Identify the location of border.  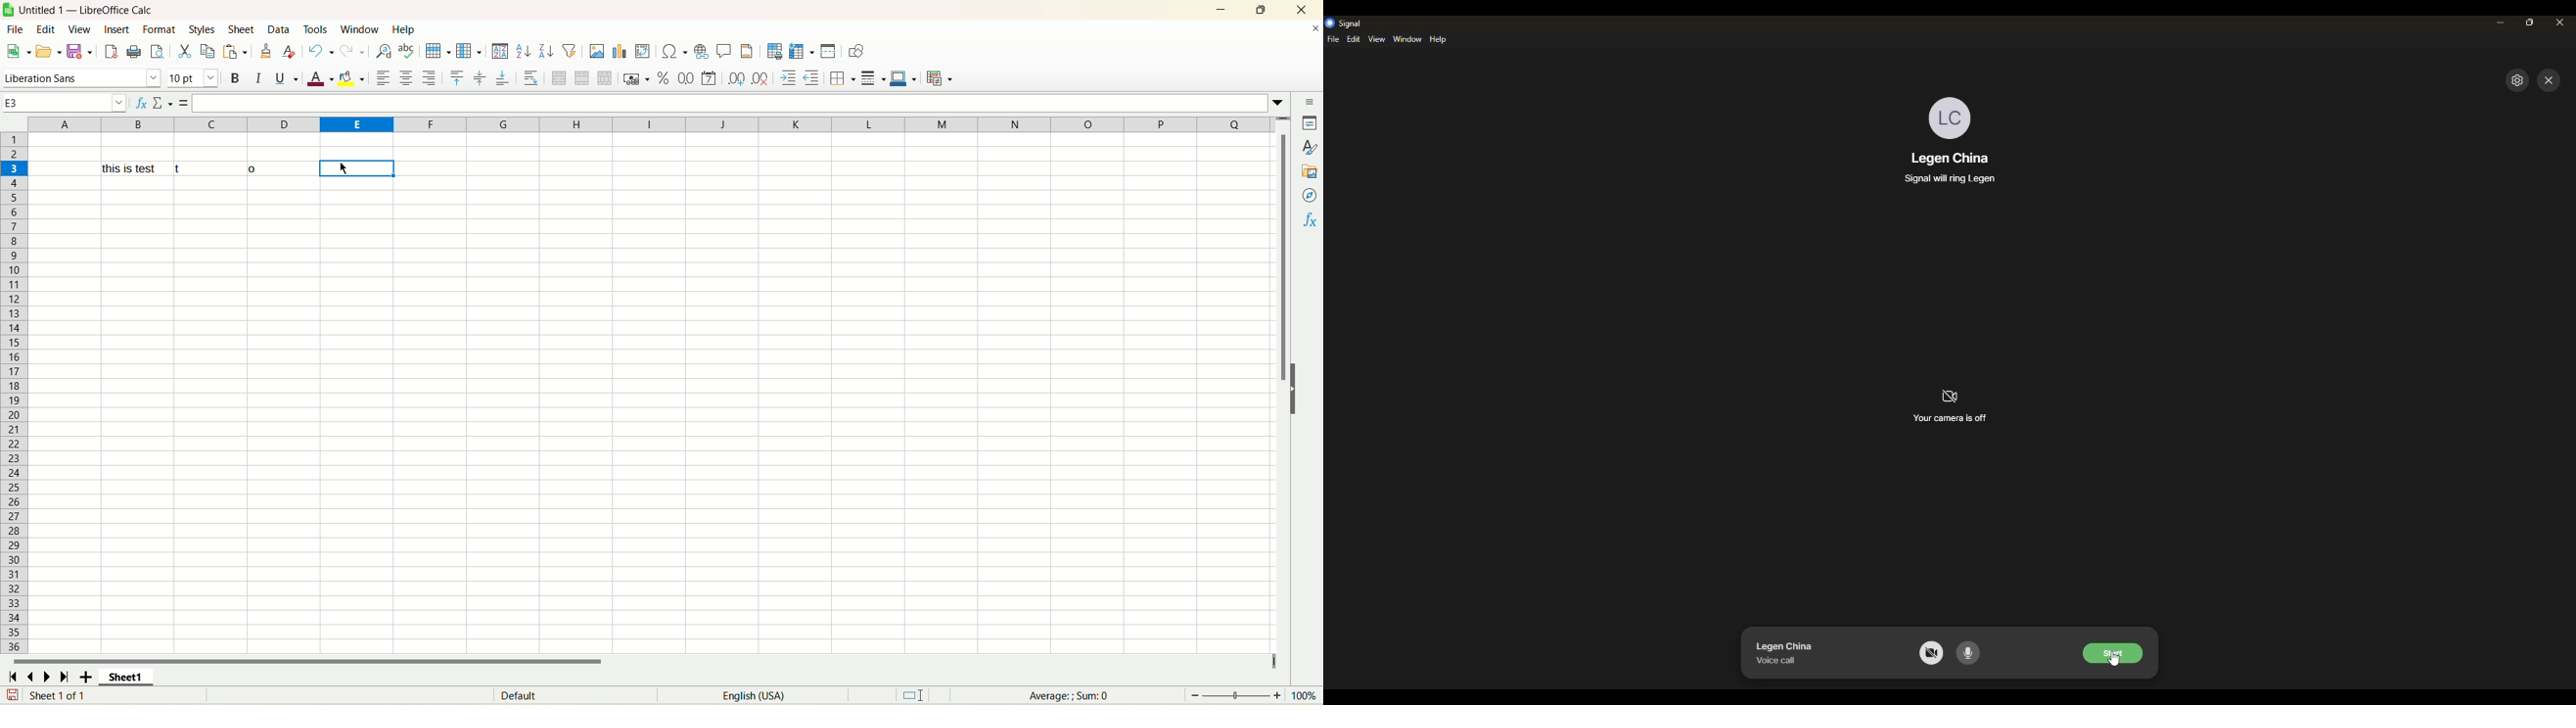
(843, 78).